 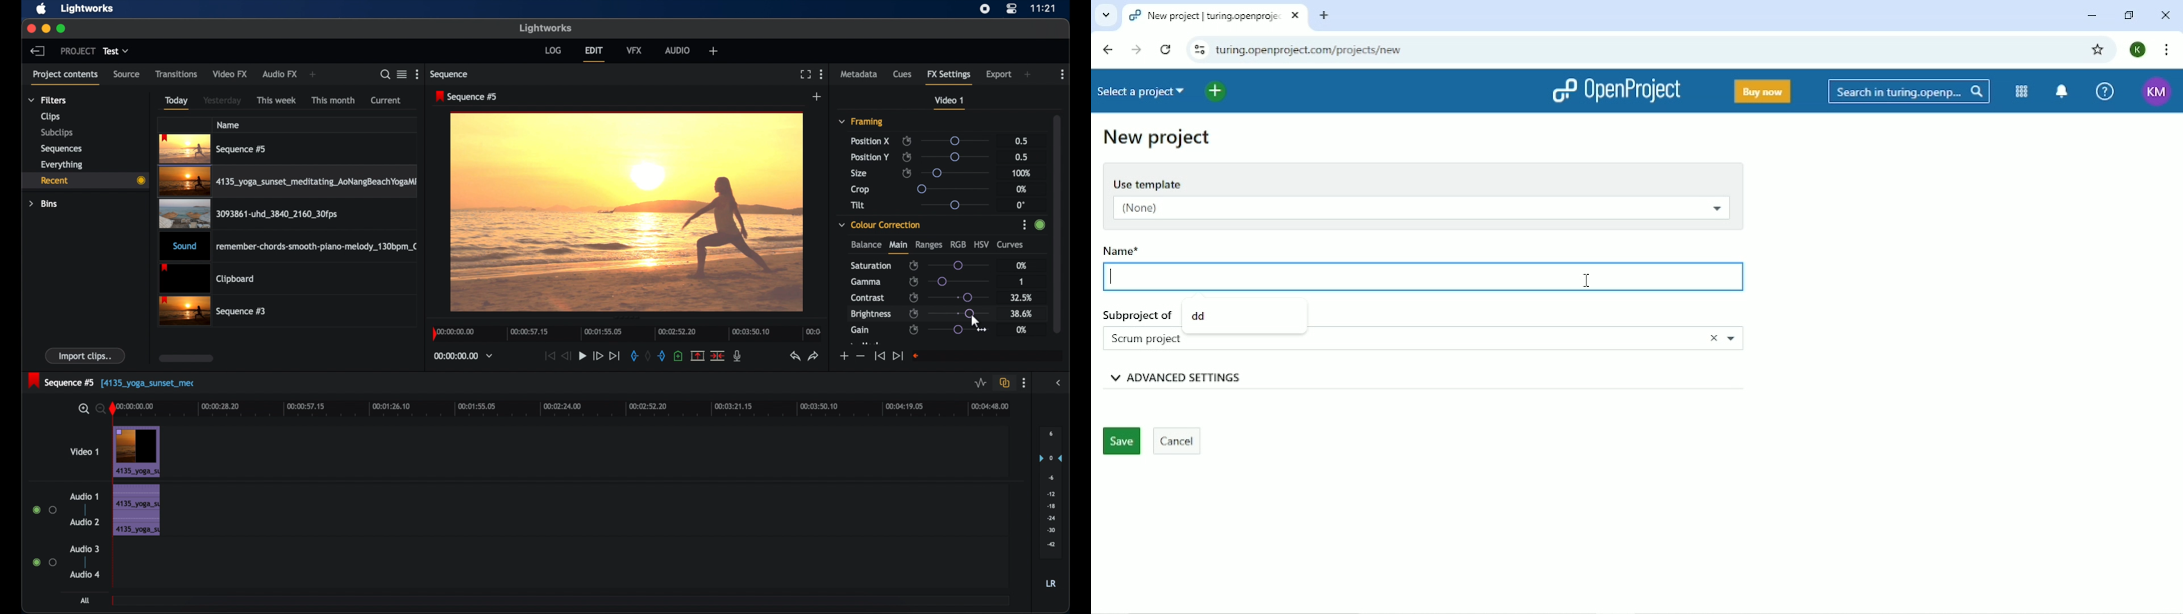 What do you see at coordinates (57, 132) in the screenshot?
I see `subclips` at bounding box center [57, 132].